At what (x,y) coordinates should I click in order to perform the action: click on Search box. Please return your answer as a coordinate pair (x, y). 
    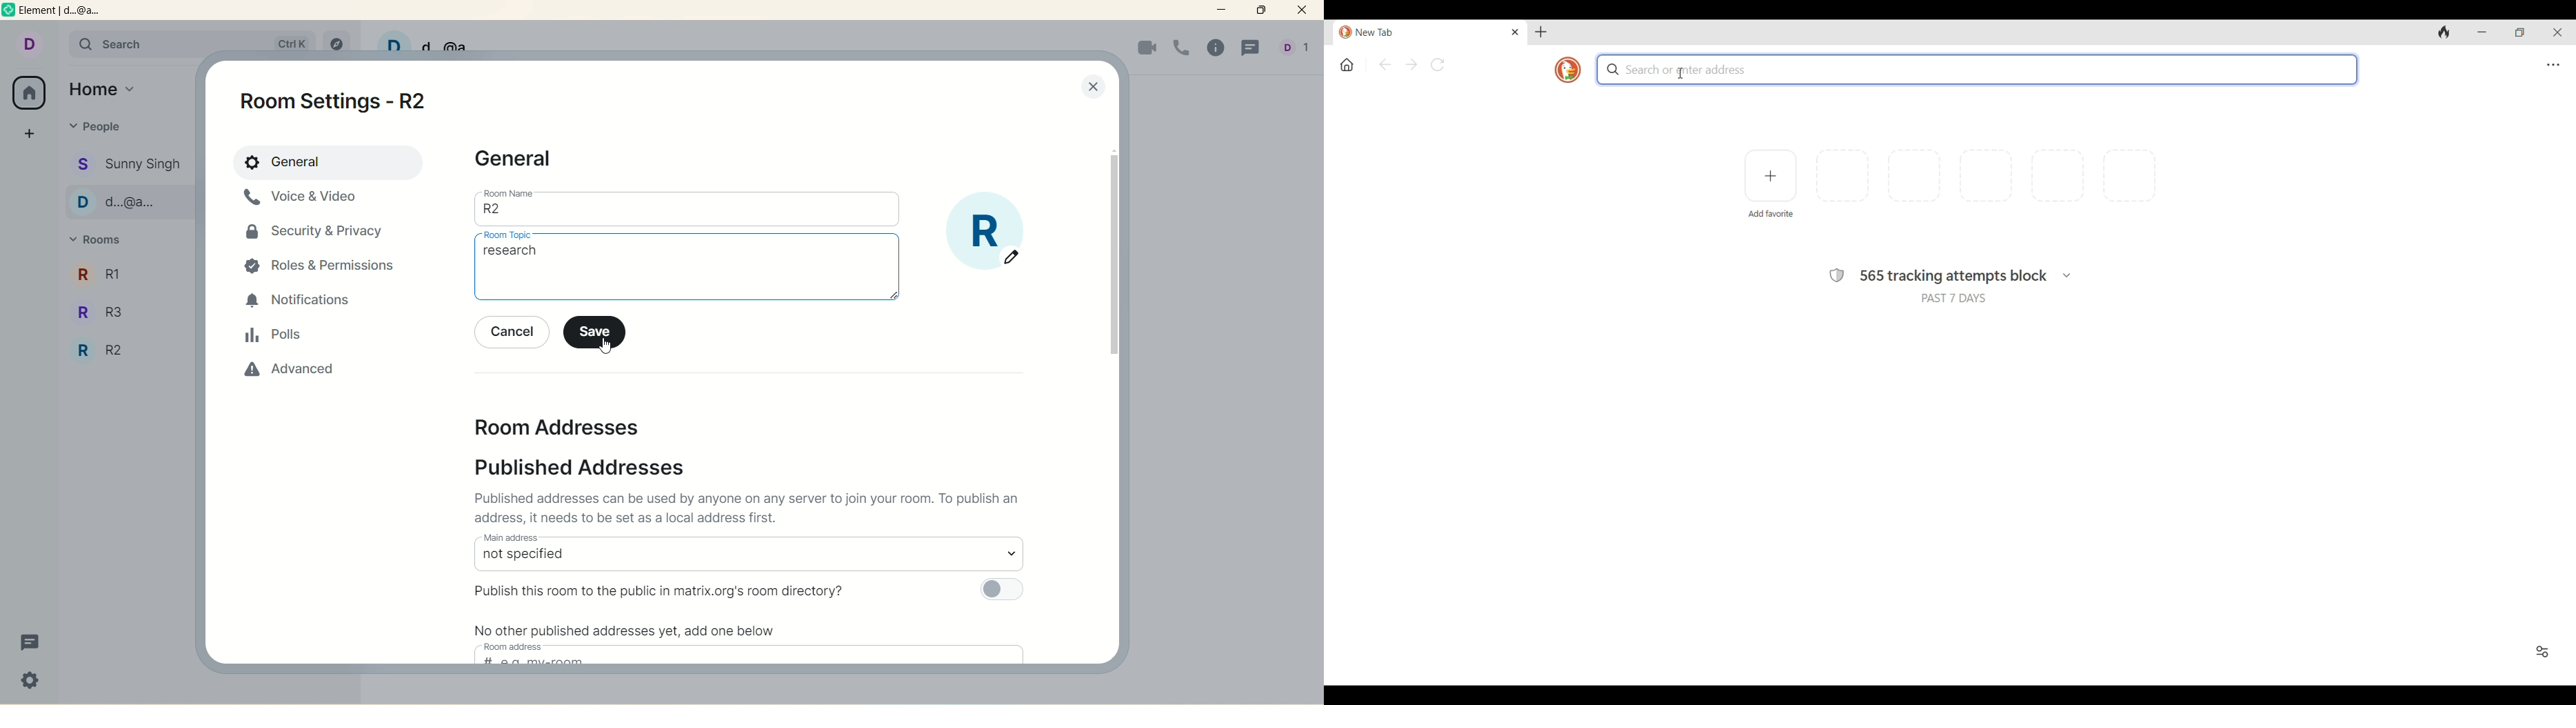
    Looking at the image, I should click on (1977, 69).